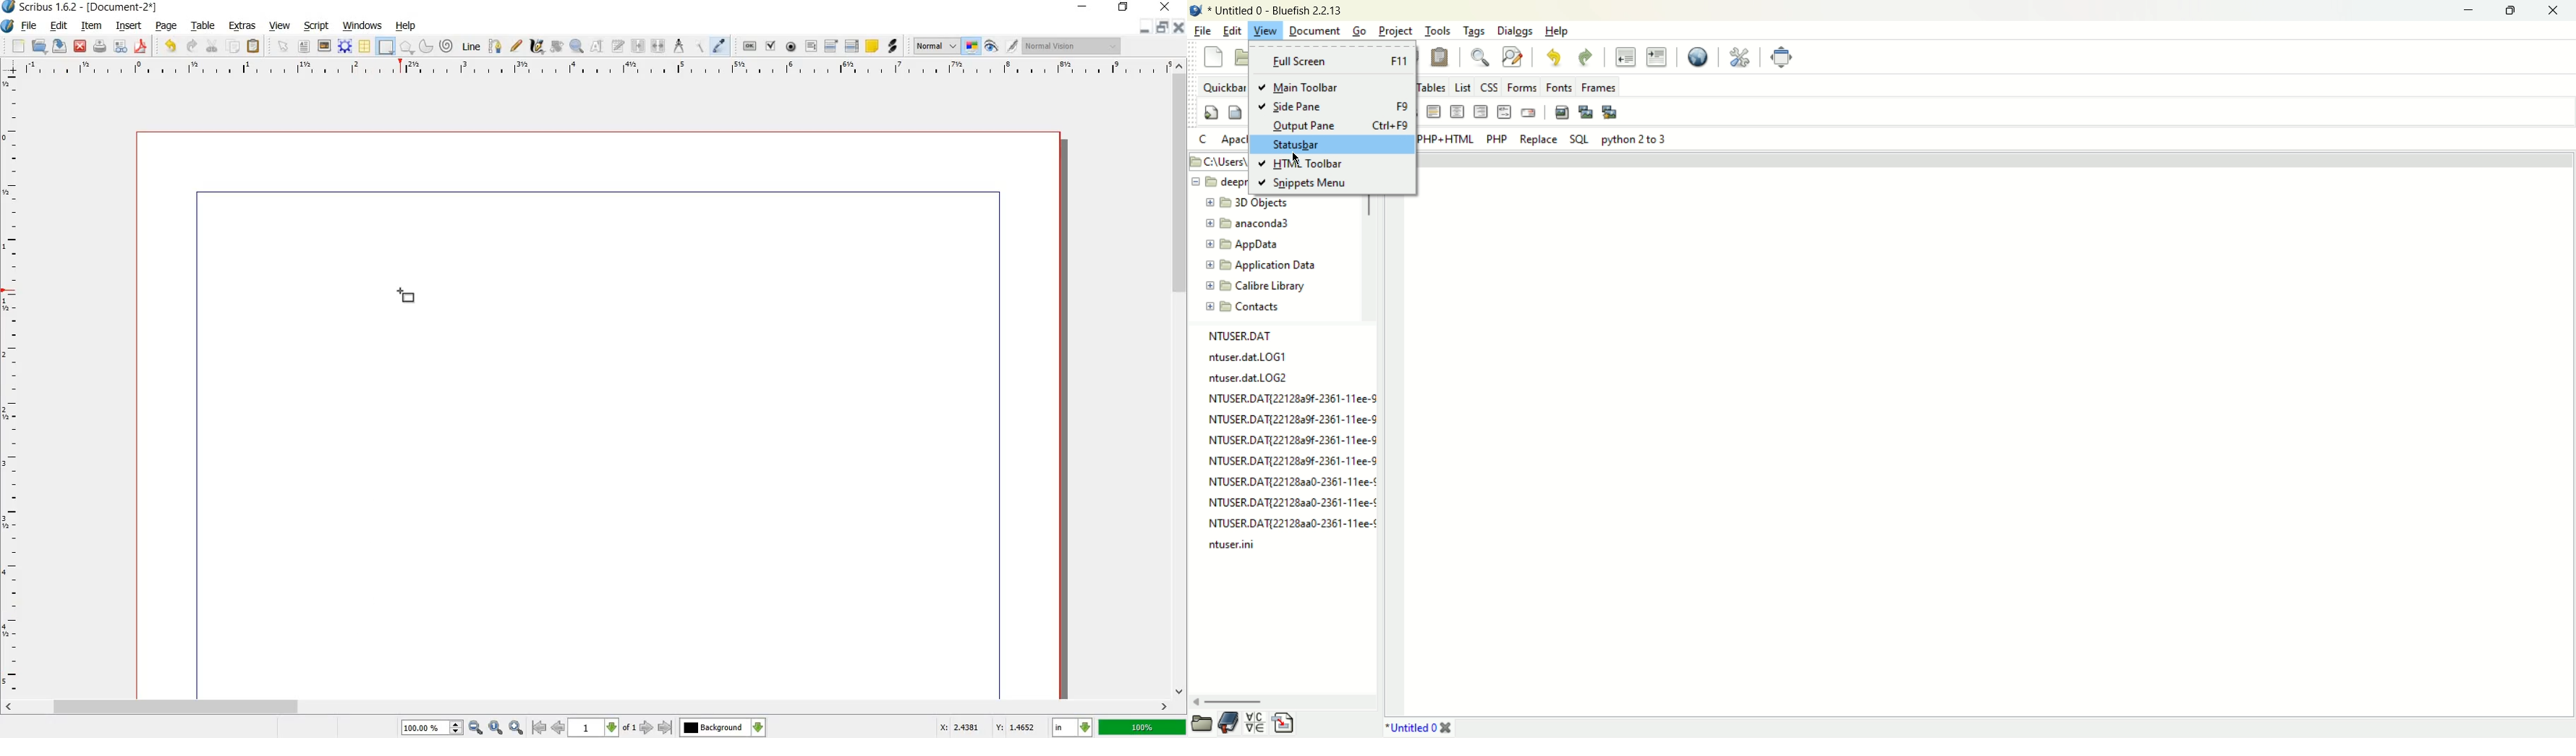  I want to click on LINK ANNOTATION, so click(893, 47).